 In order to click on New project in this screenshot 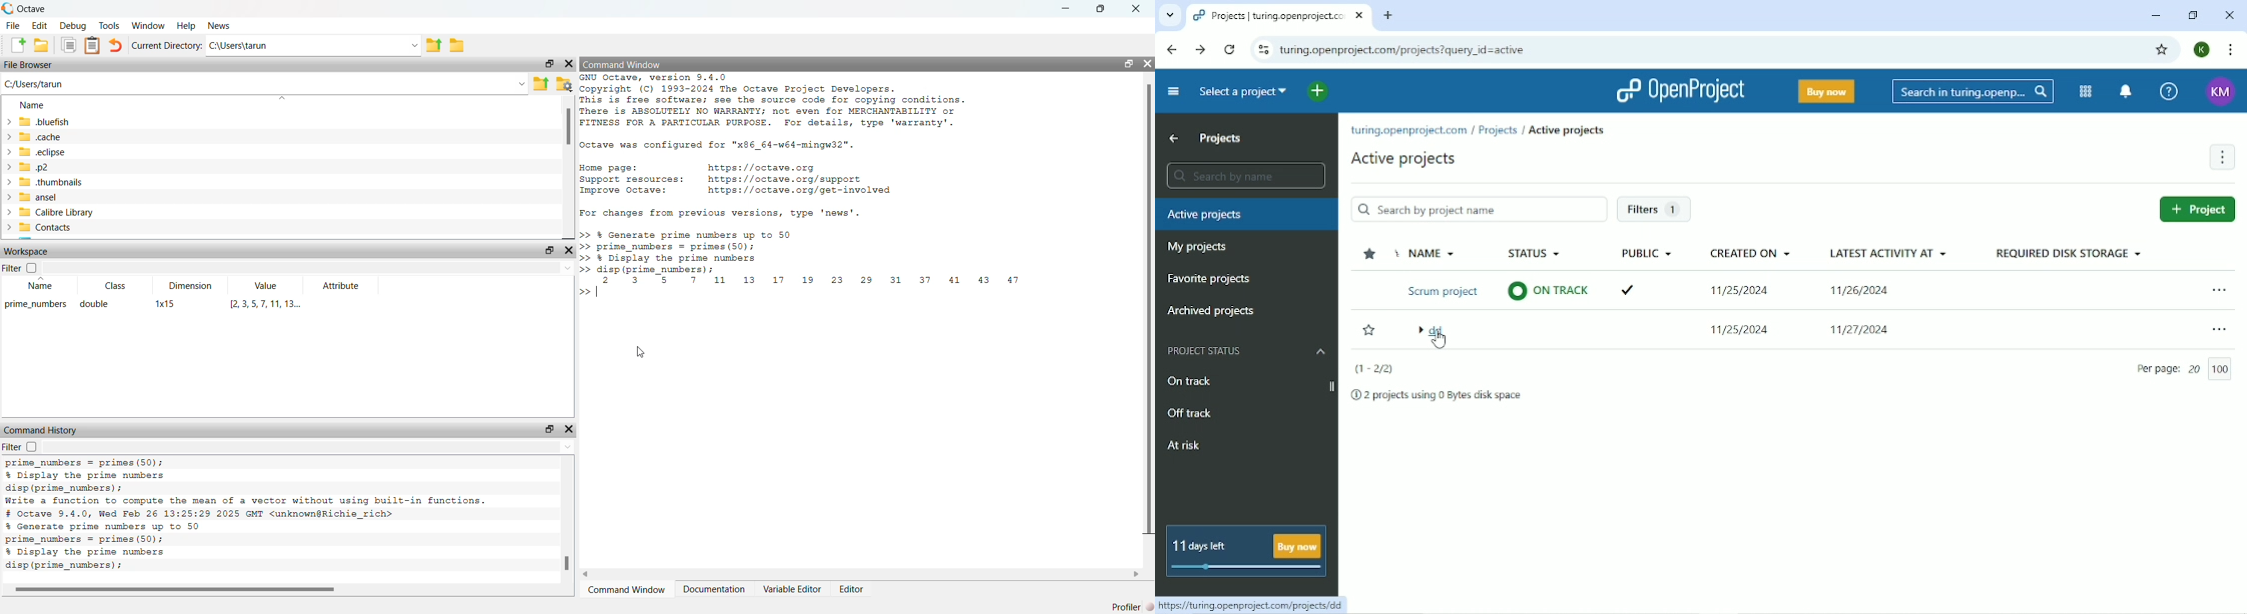, I will do `click(2198, 211)`.